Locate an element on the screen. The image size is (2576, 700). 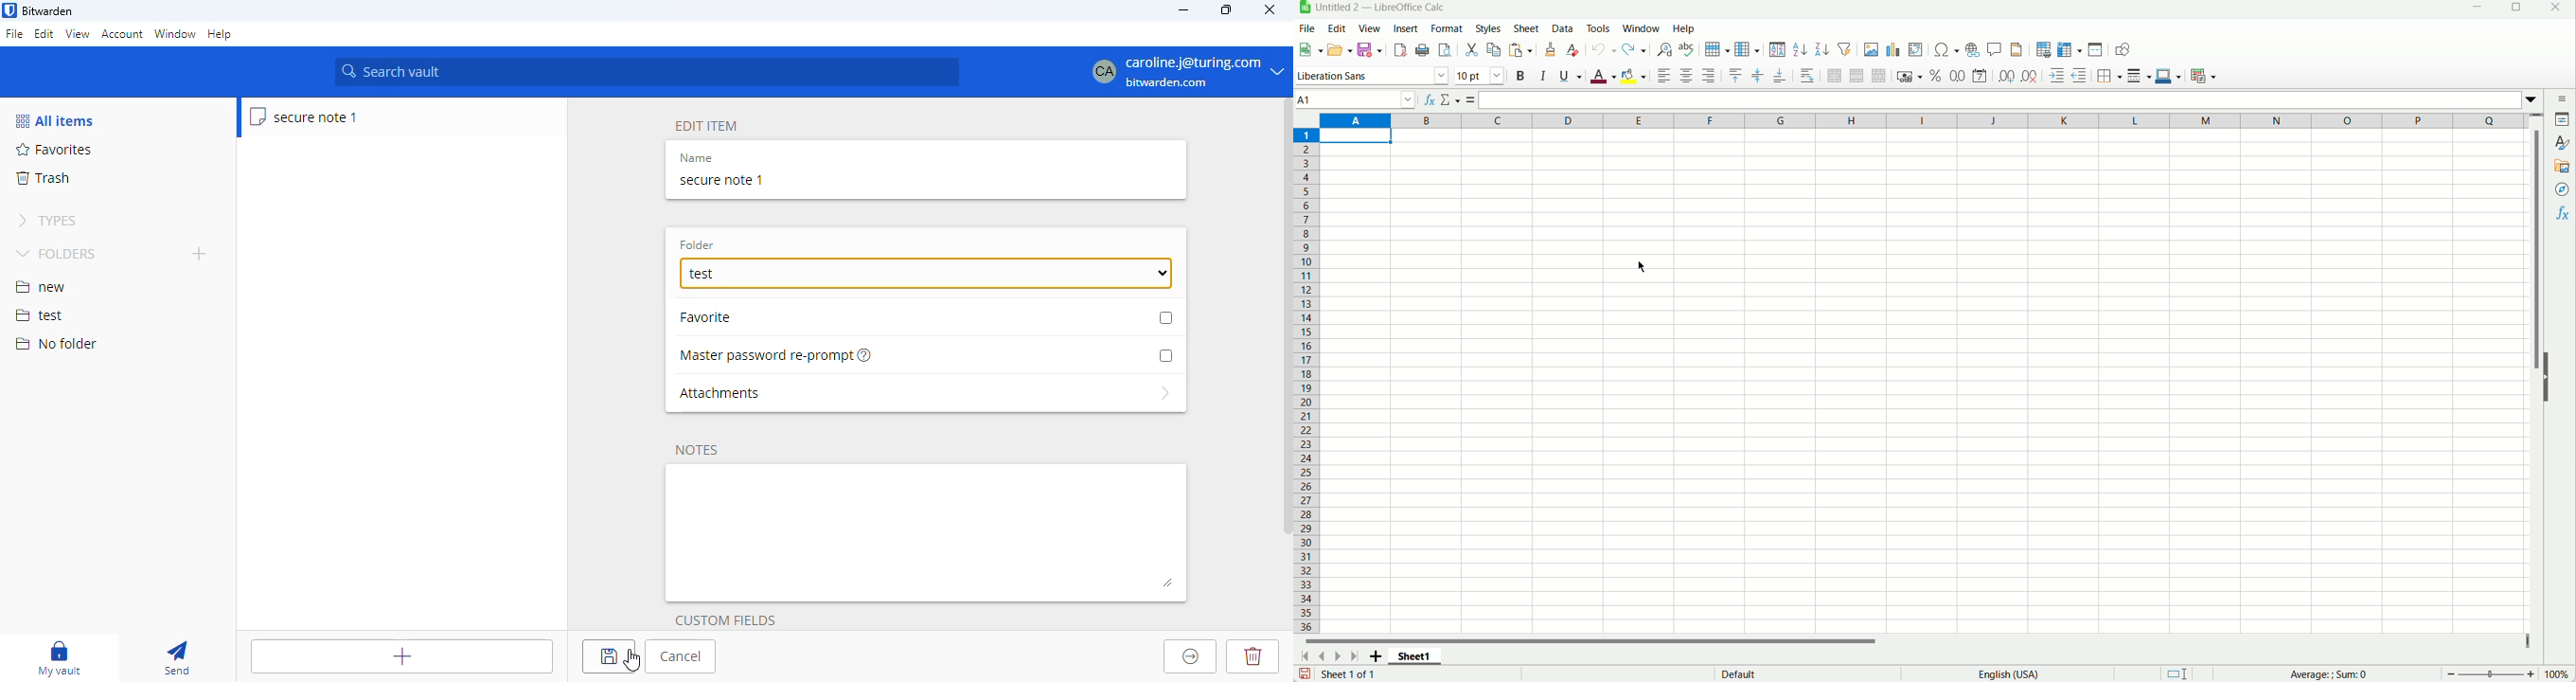
Headers and footers is located at coordinates (2016, 48).